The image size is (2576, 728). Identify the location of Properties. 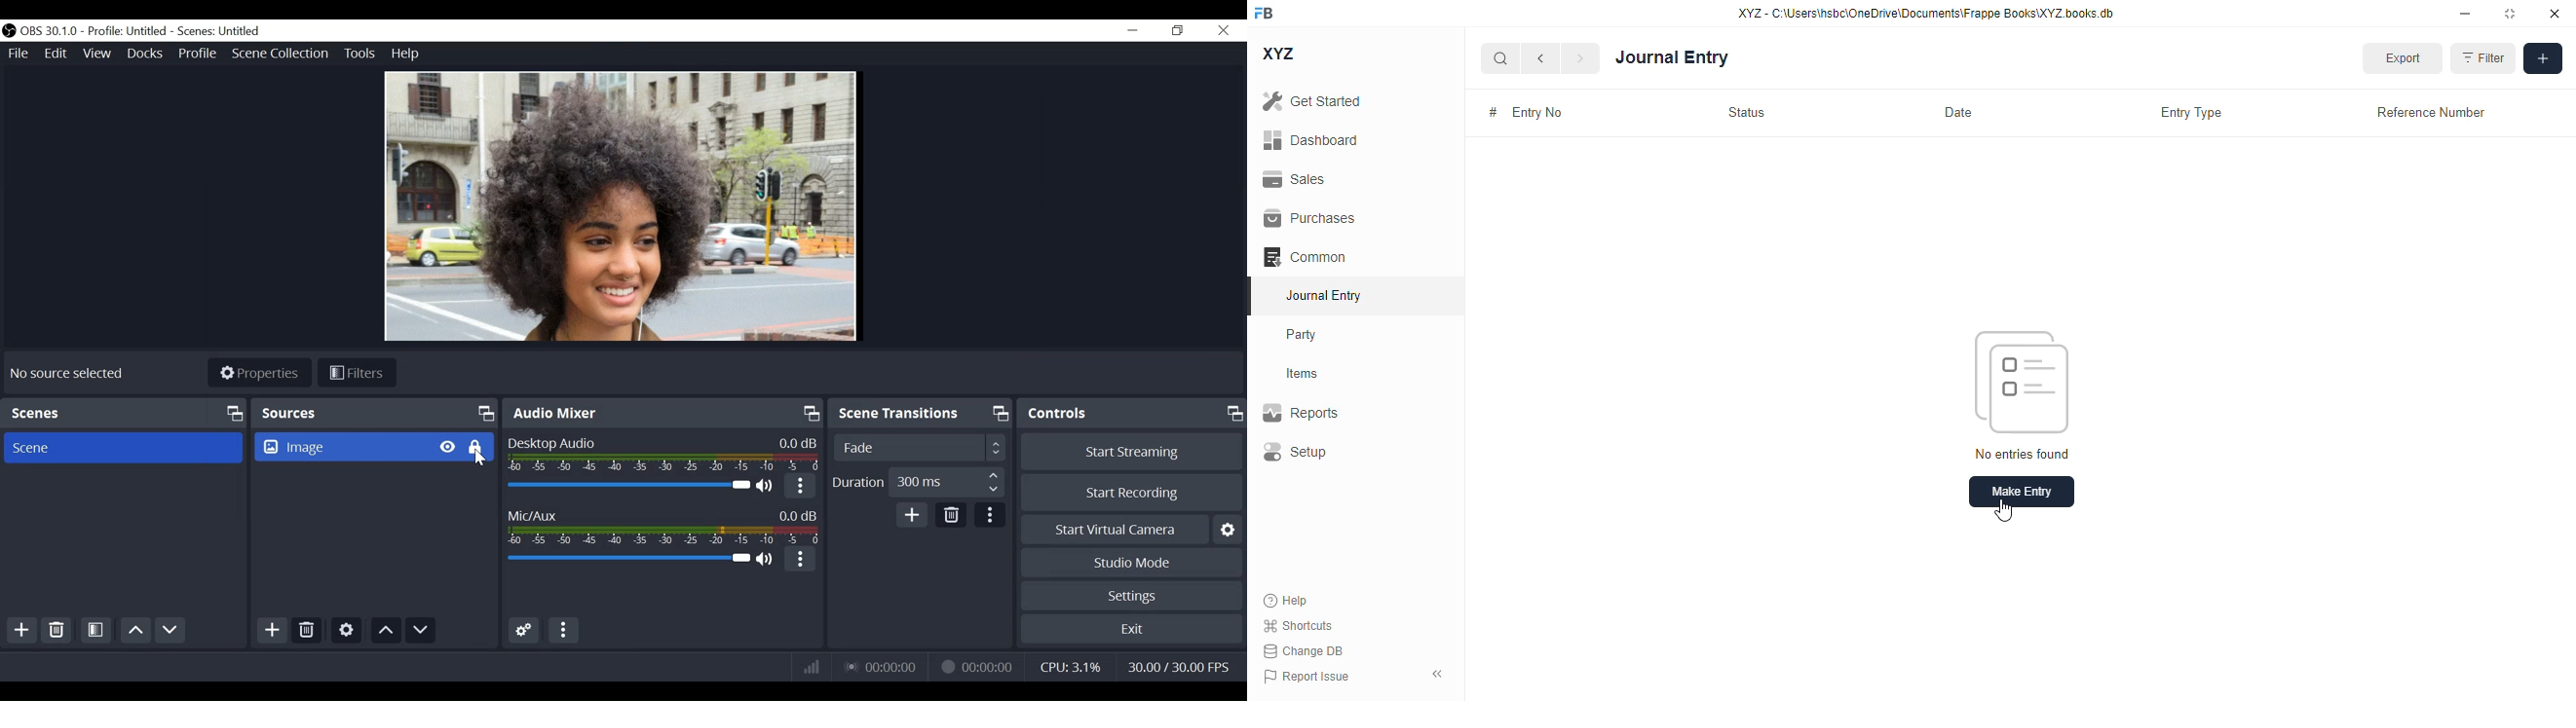
(259, 373).